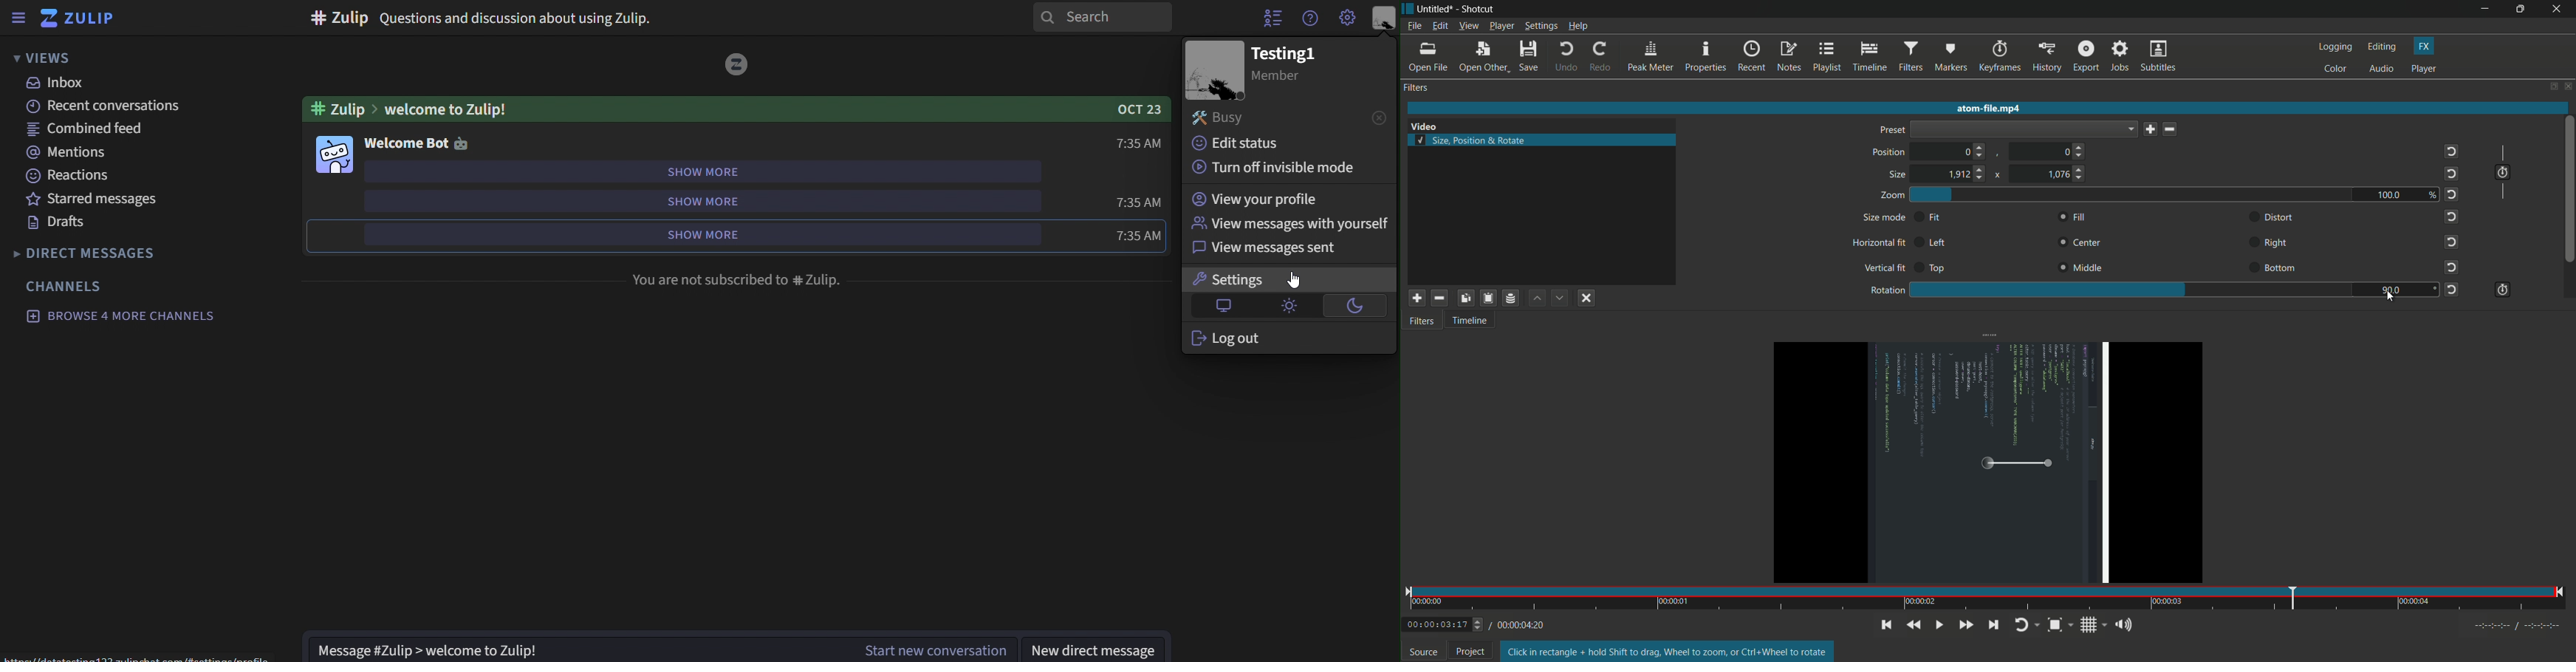 Image resolution: width=2576 pixels, height=672 pixels. What do you see at coordinates (699, 232) in the screenshot?
I see `show more` at bounding box center [699, 232].